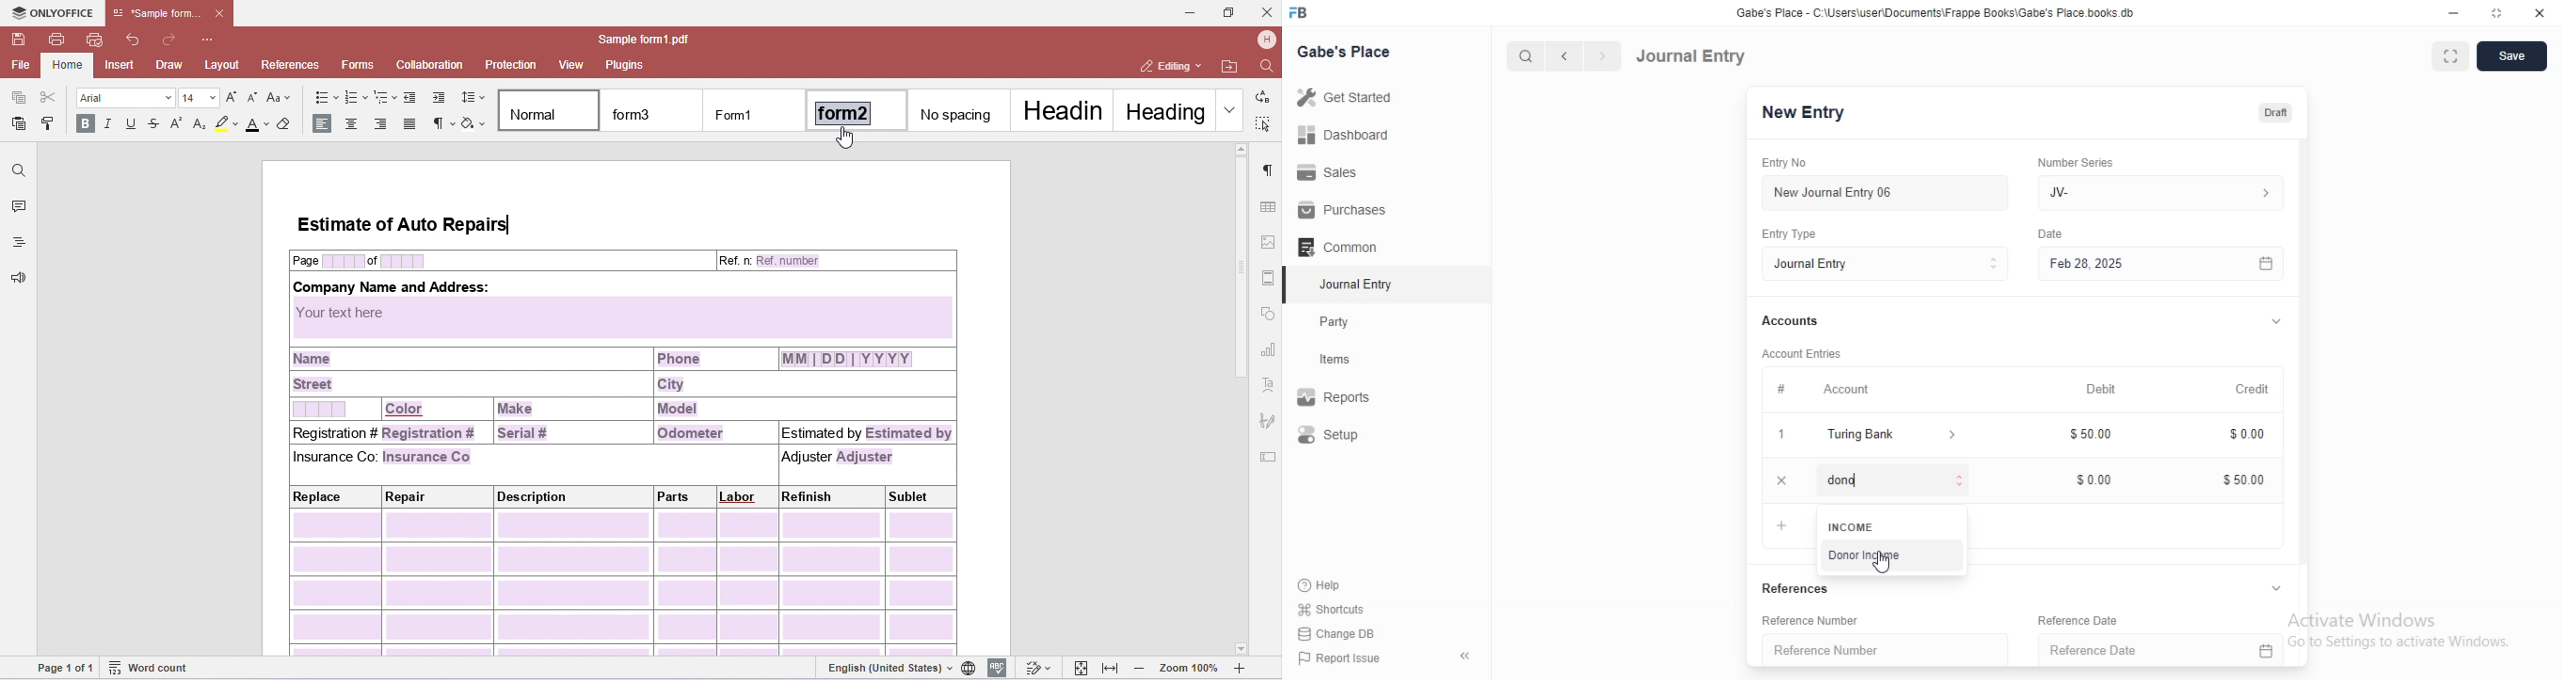 The height and width of the screenshot is (700, 2576). I want to click on ) Report Issue, so click(1341, 659).